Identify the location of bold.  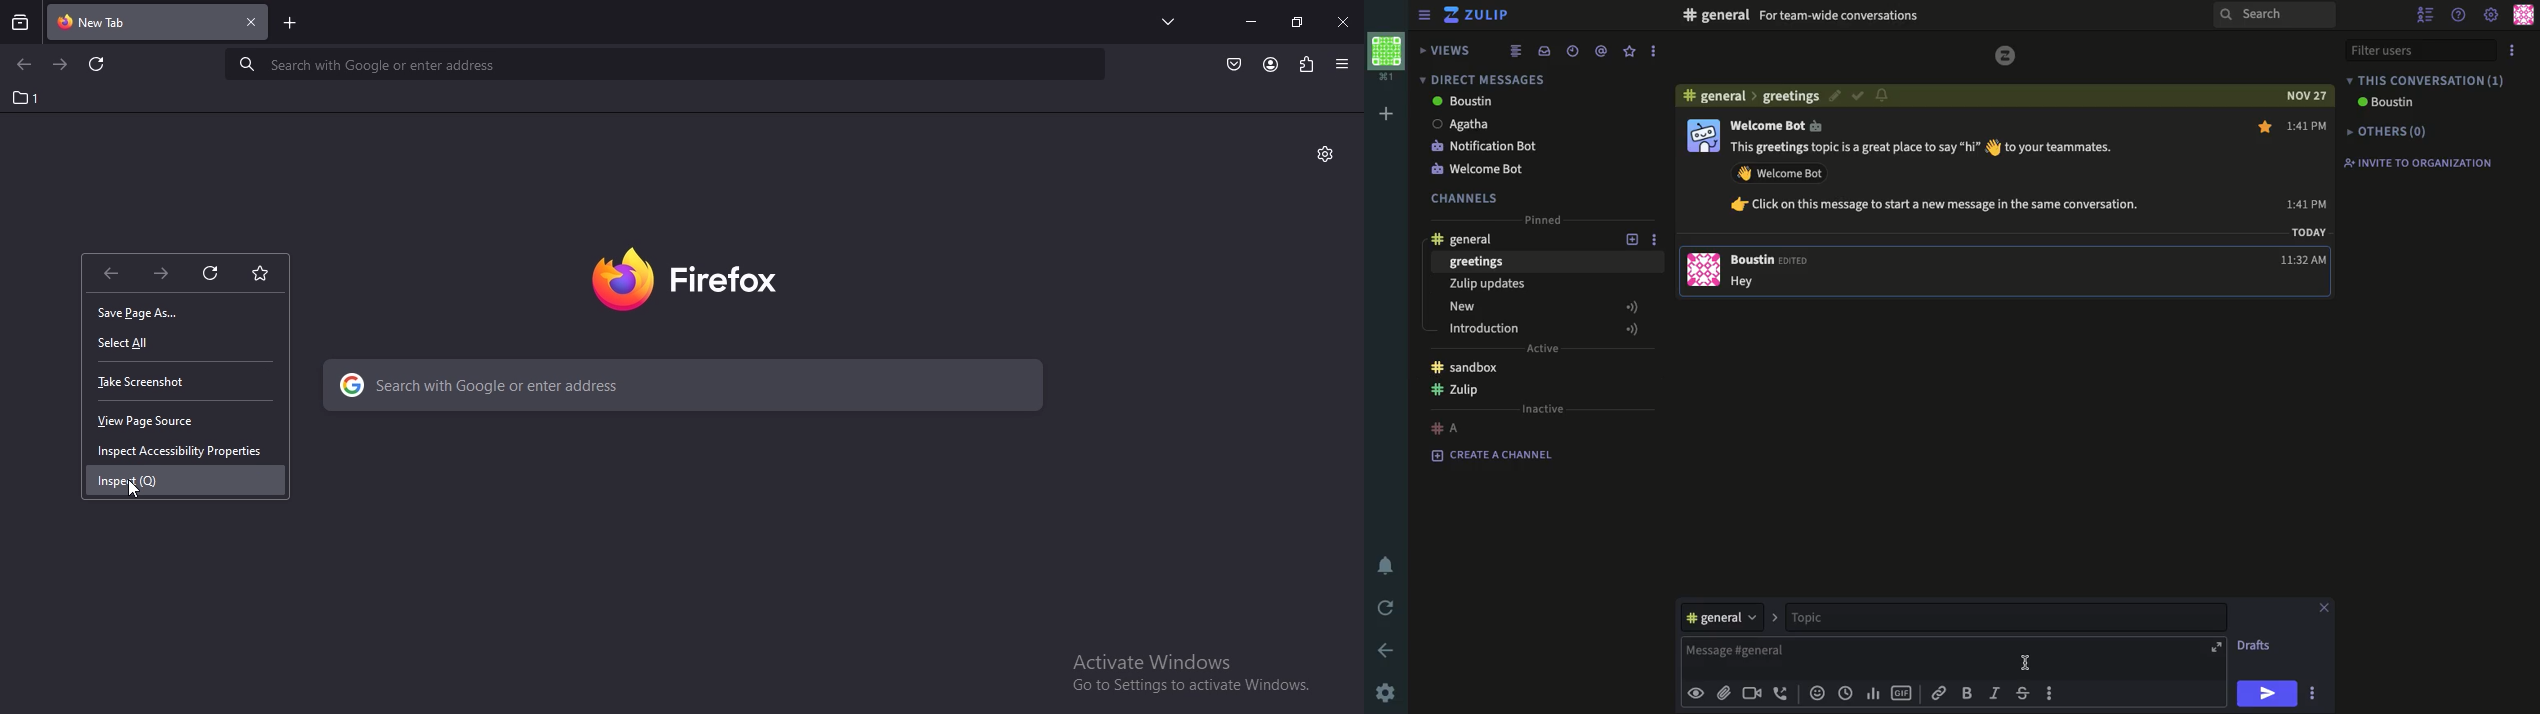
(1968, 694).